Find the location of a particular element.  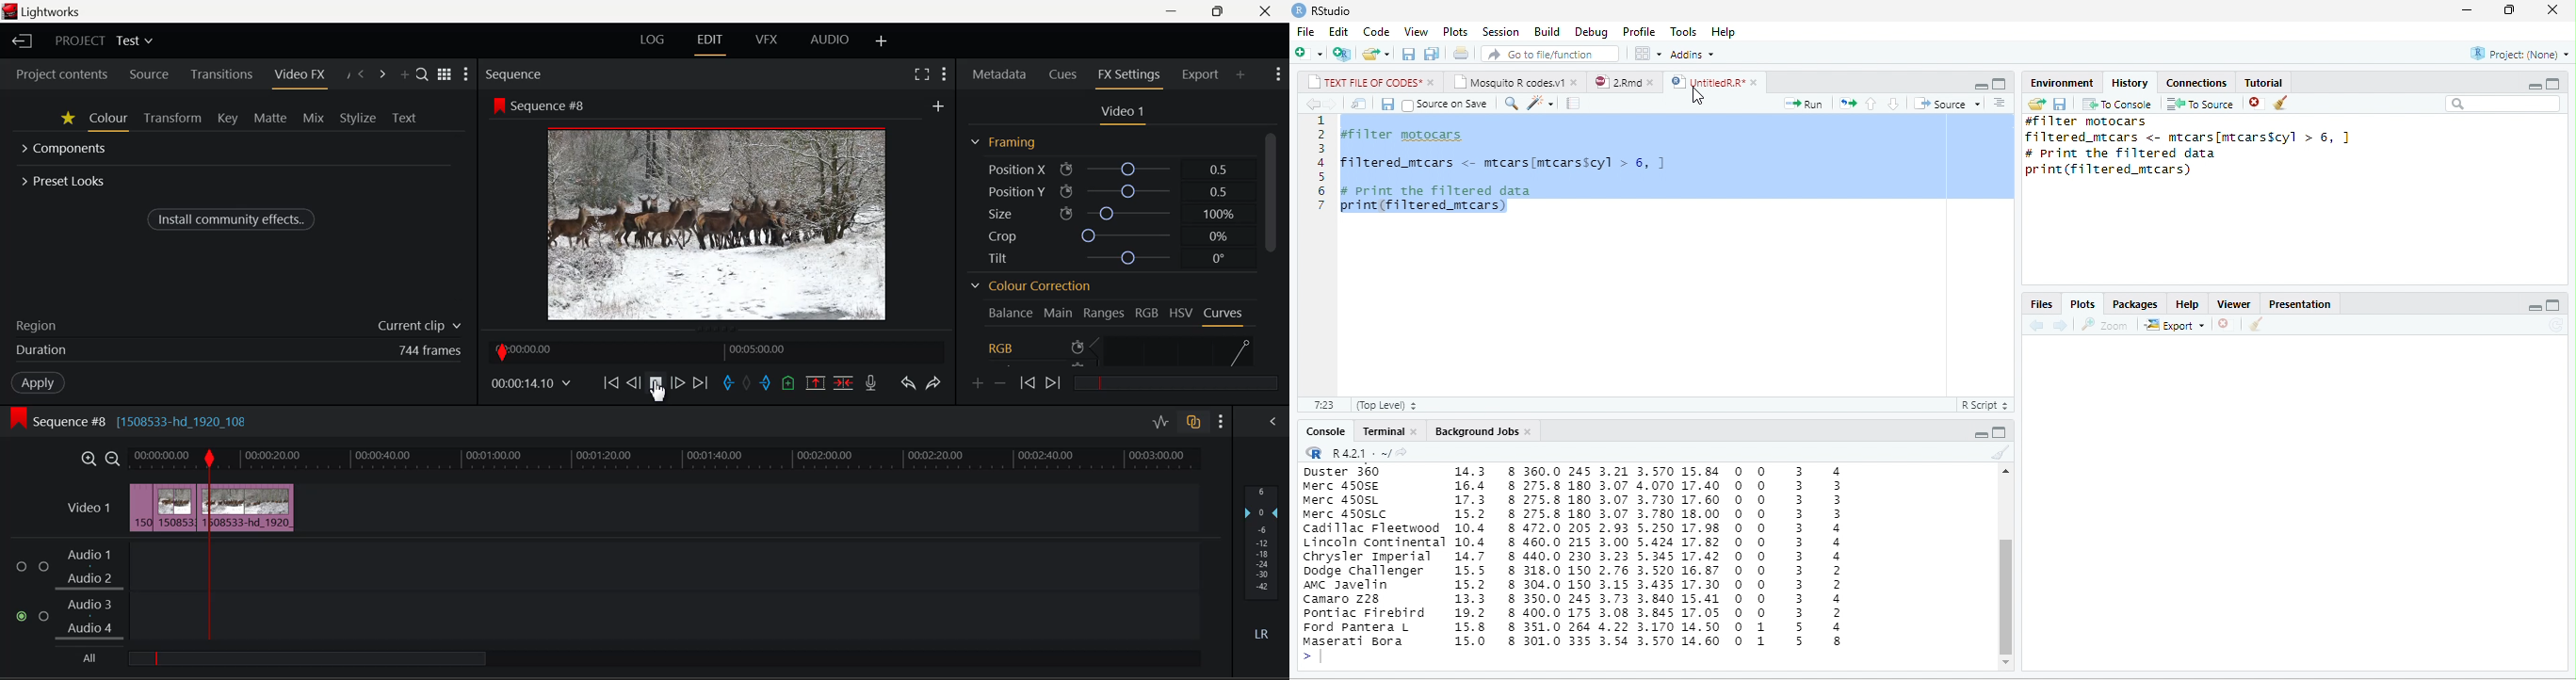

Framing Section is located at coordinates (1003, 142).